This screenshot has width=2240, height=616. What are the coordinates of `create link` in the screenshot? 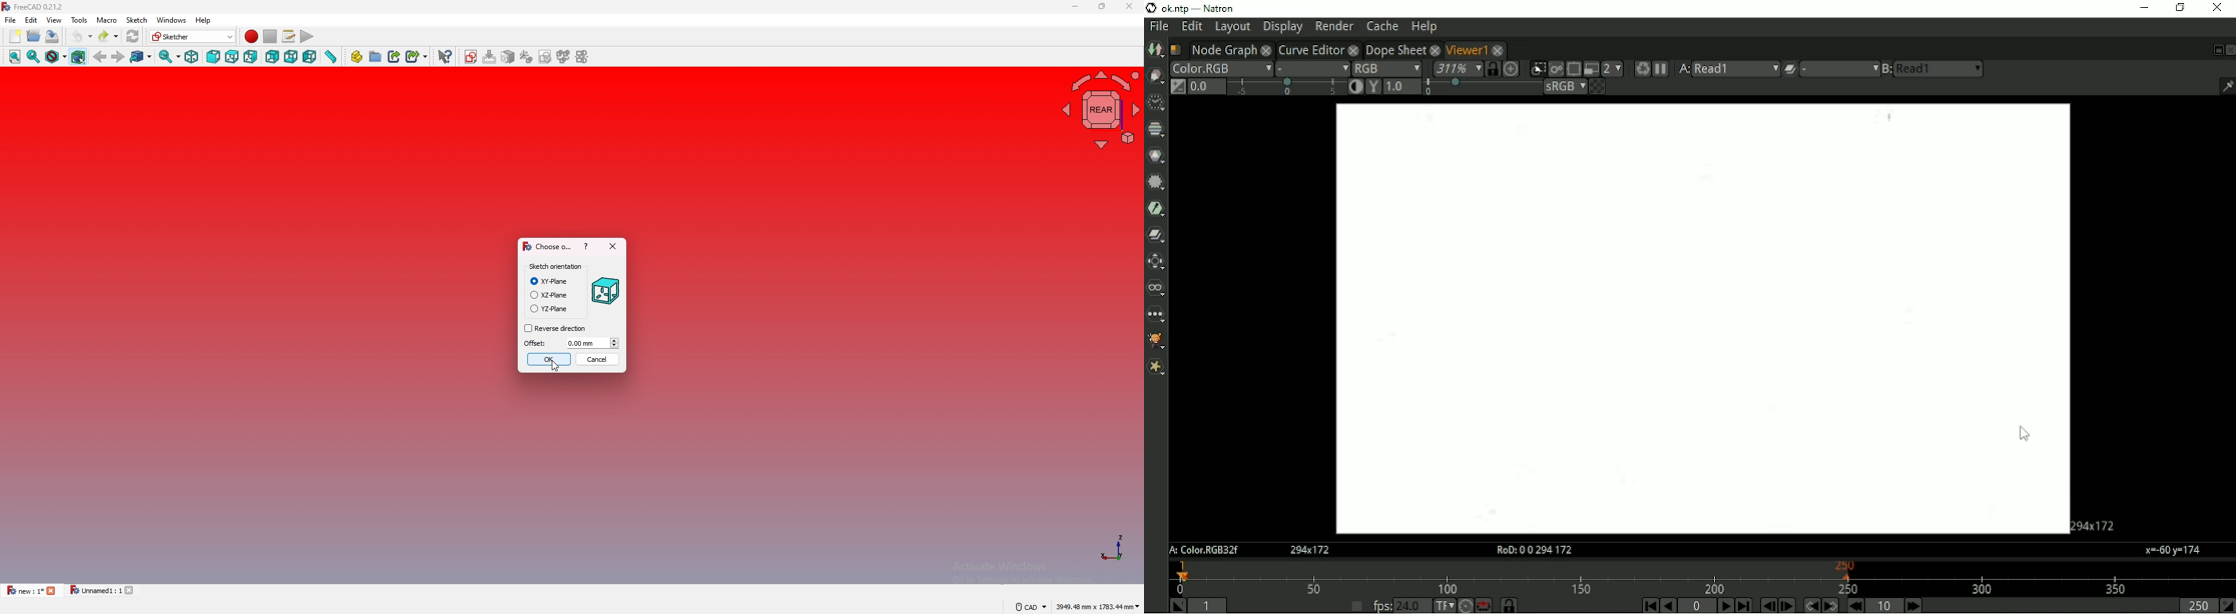 It's located at (395, 56).